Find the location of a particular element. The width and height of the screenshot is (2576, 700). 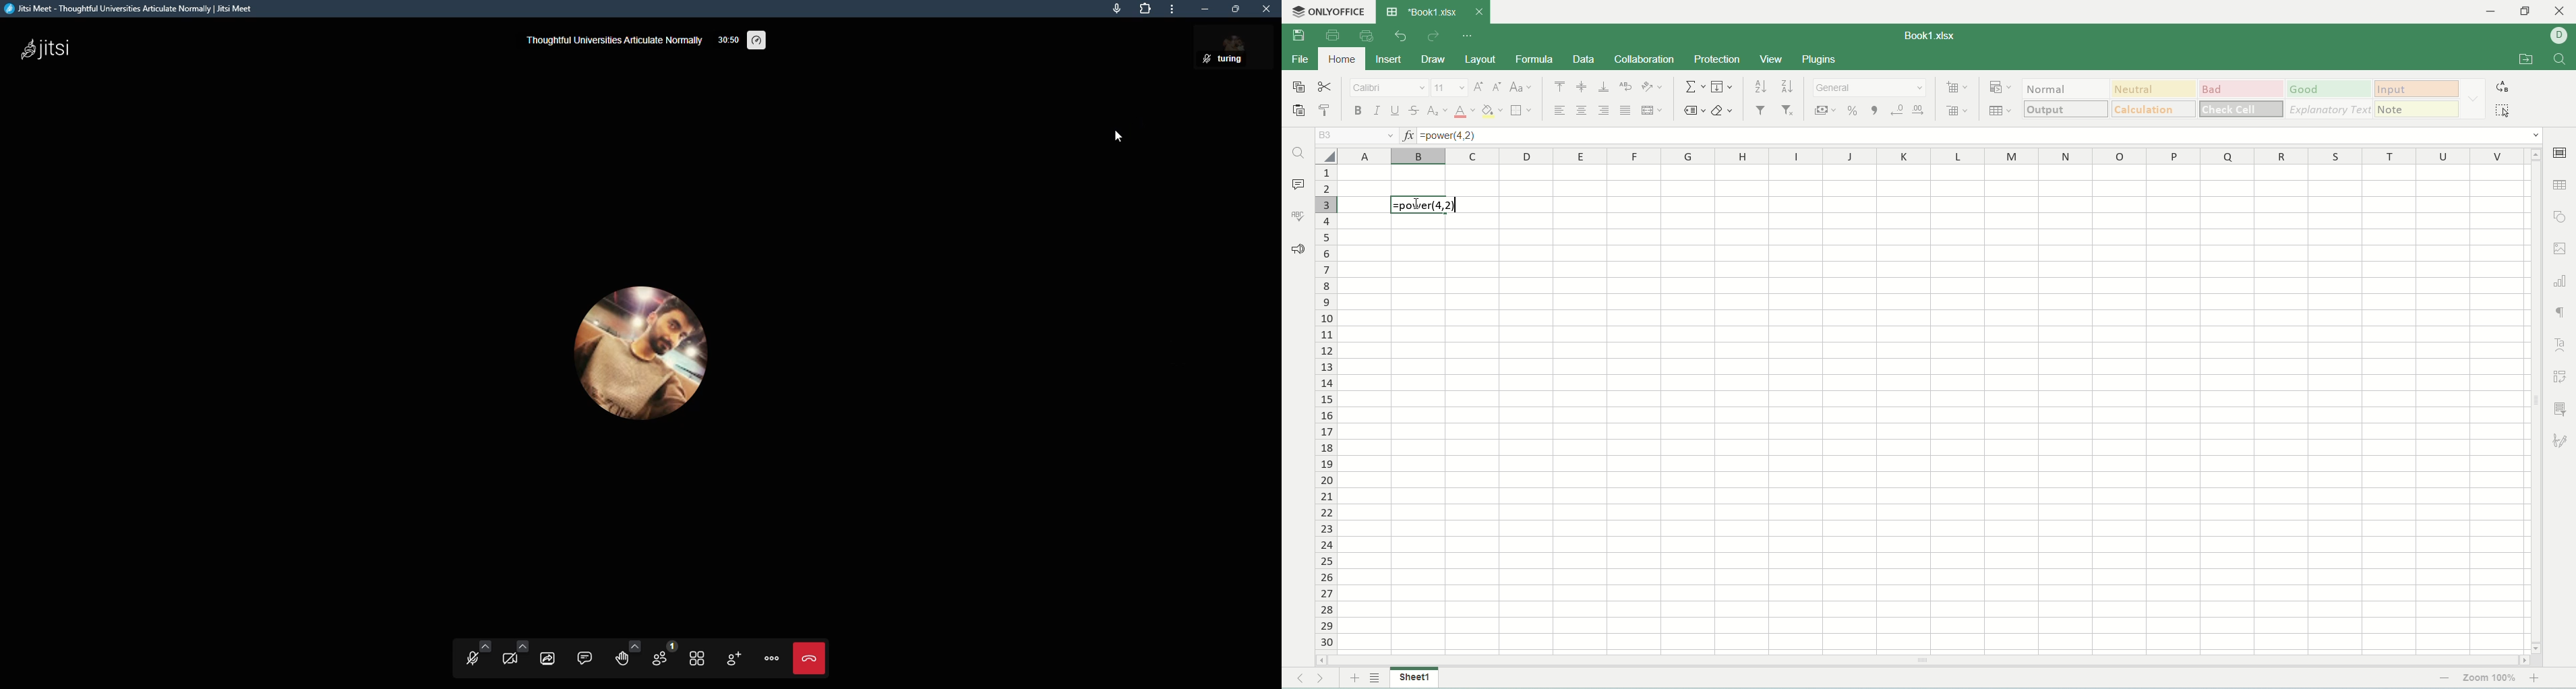

input is located at coordinates (2420, 88).